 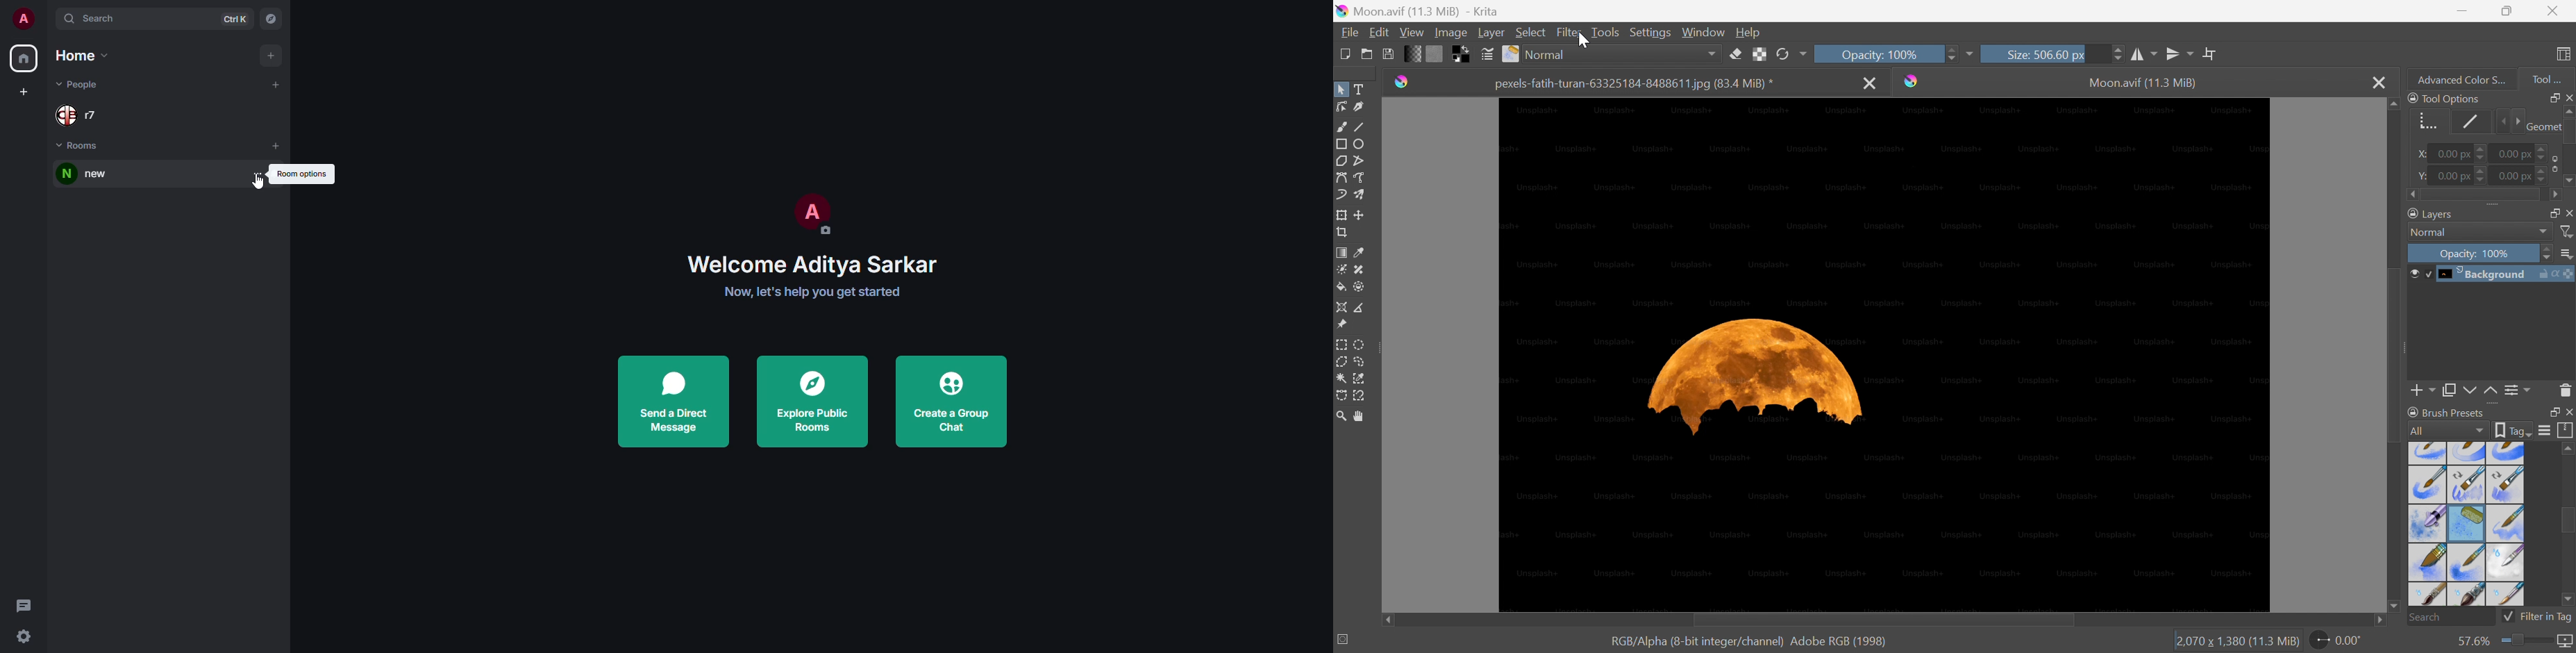 I want to click on add, so click(x=269, y=55).